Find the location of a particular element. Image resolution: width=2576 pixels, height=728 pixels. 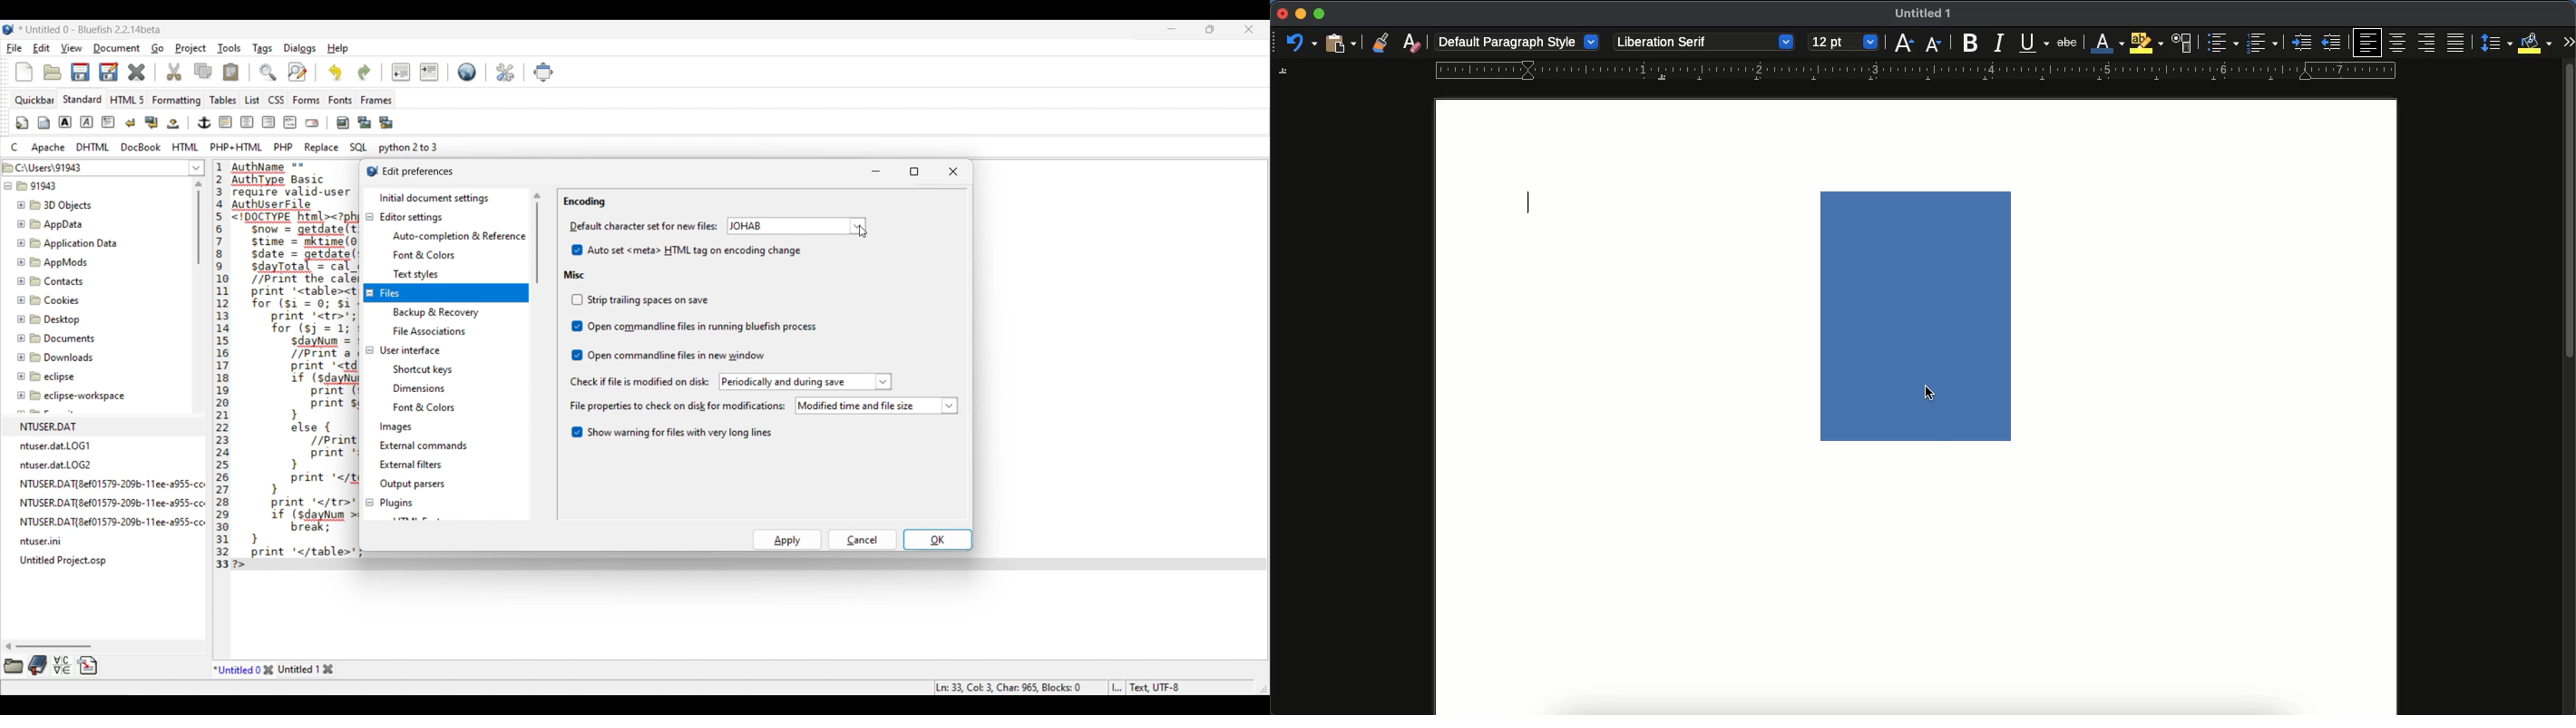

guide is located at coordinates (1917, 71).